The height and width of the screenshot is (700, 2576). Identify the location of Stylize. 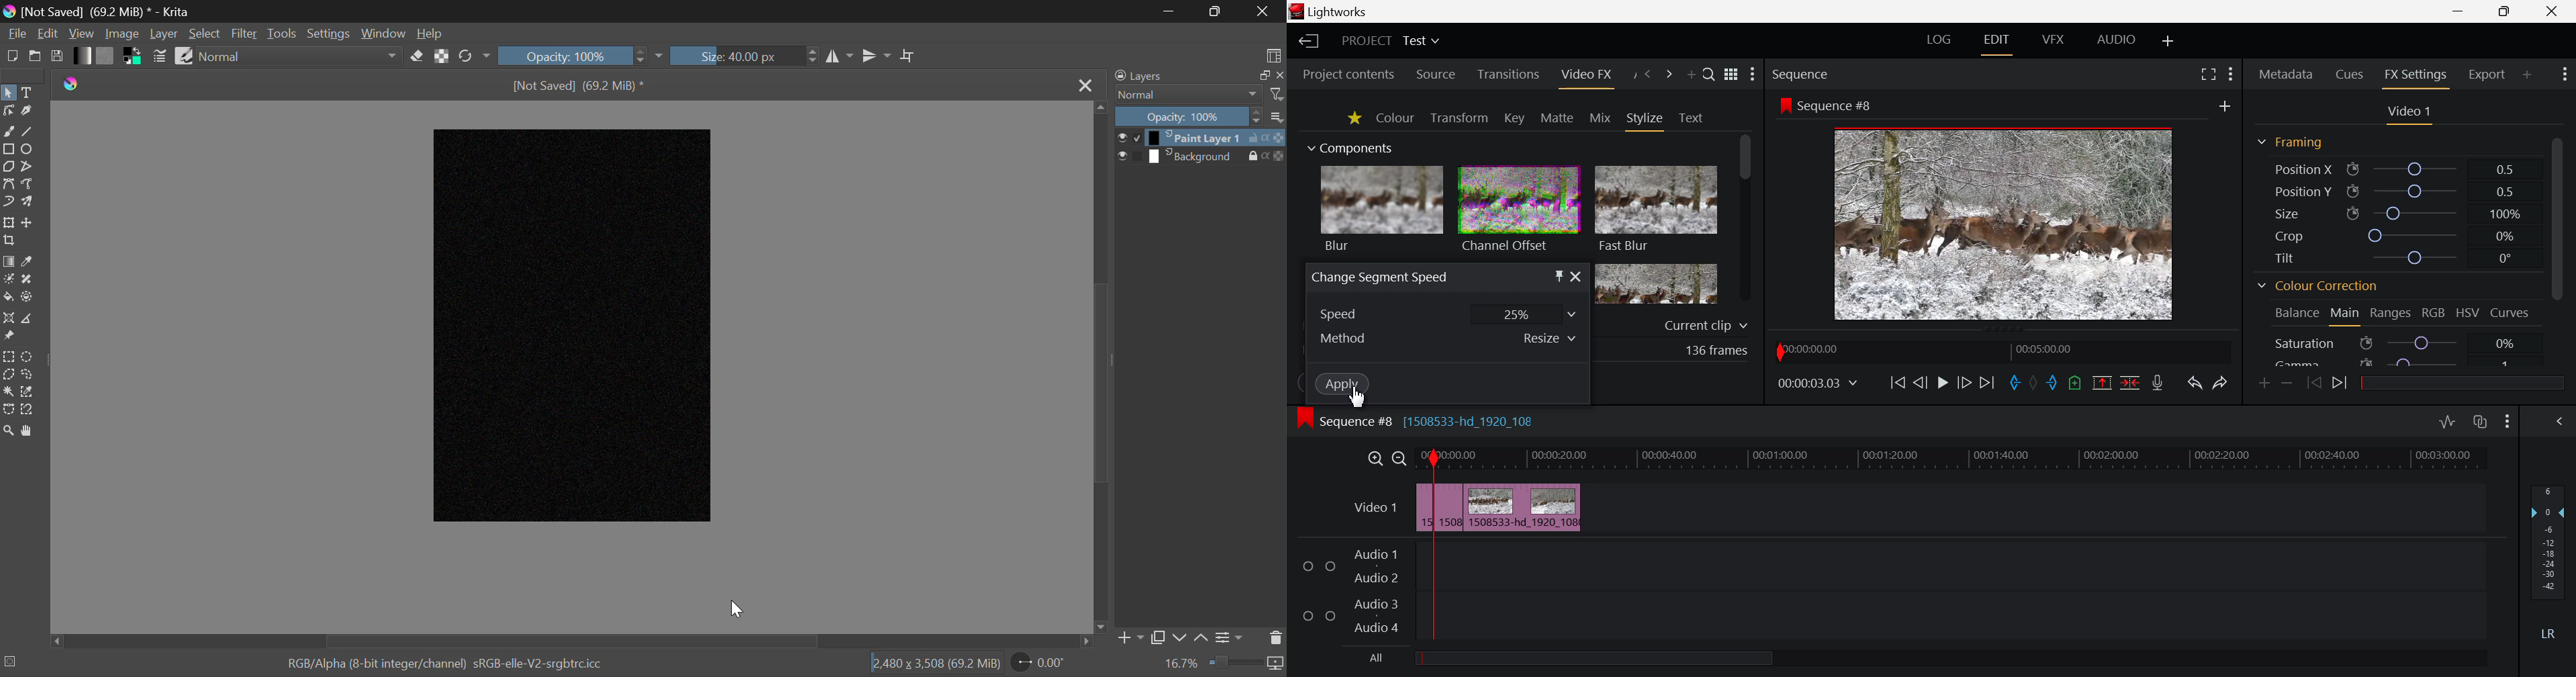
(1646, 120).